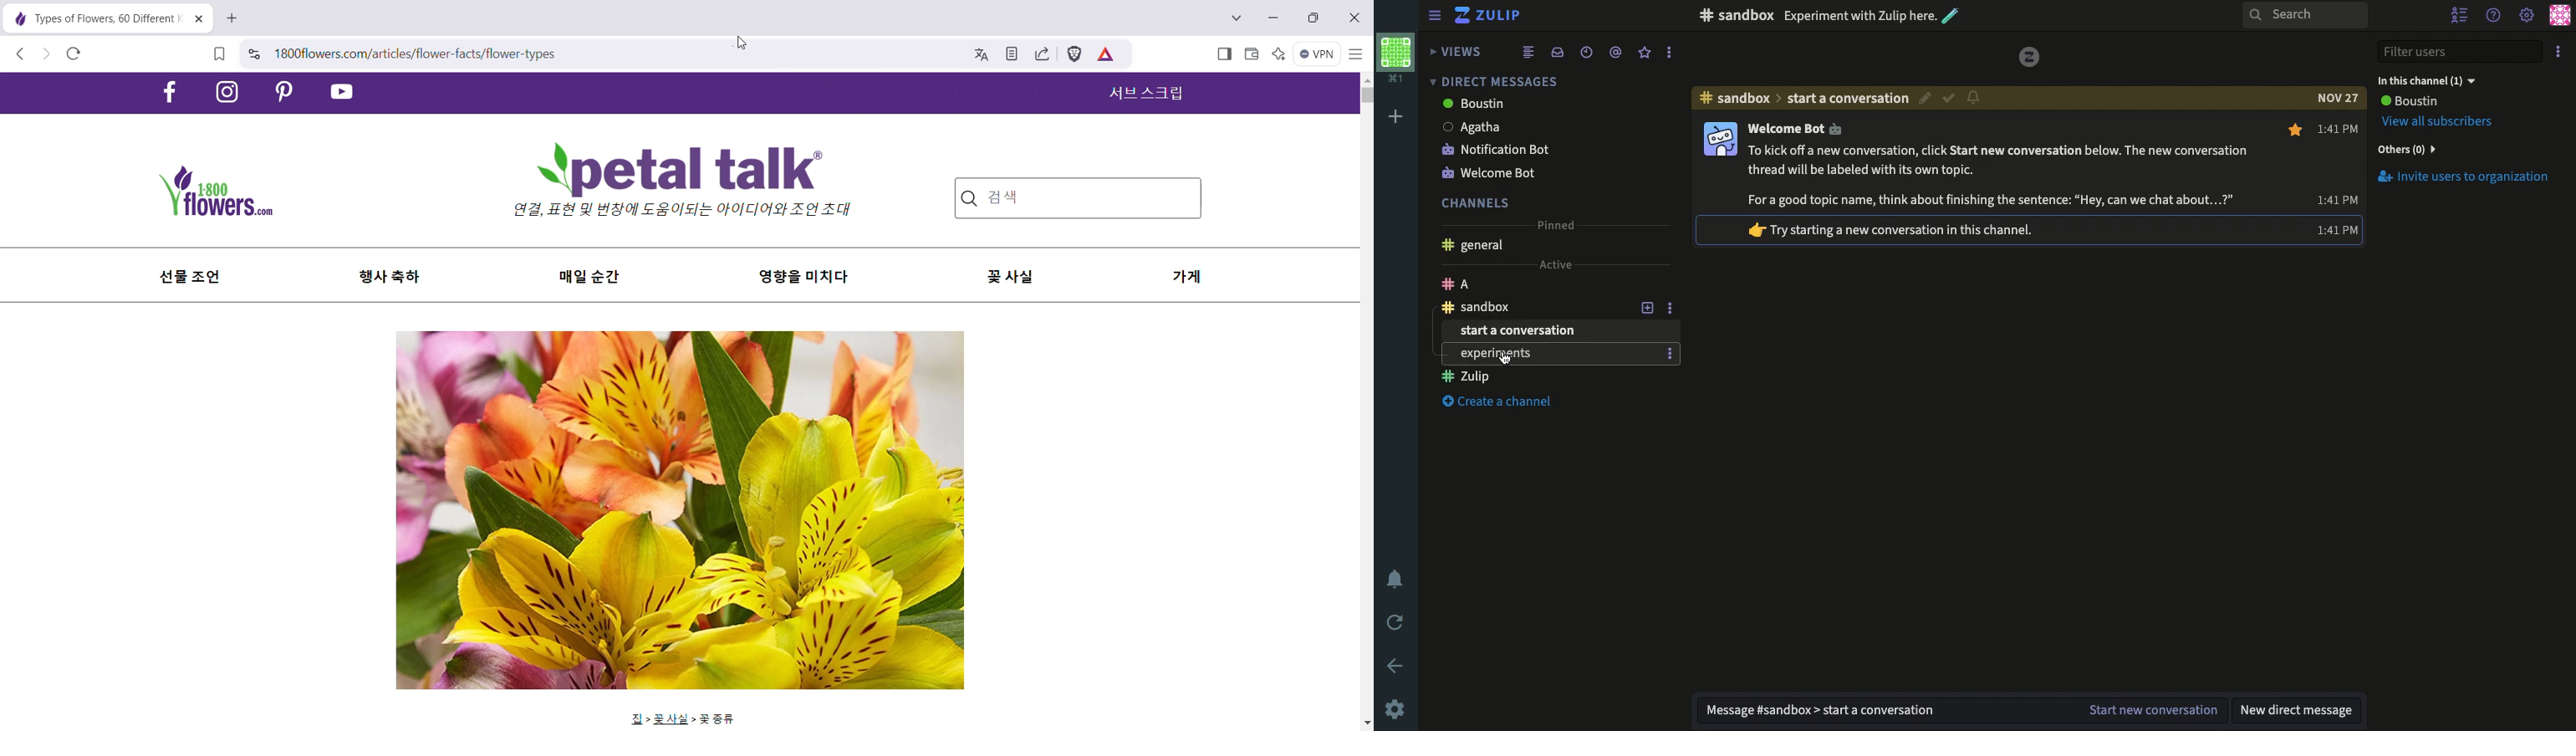 This screenshot has width=2576, height=756. Describe the element at coordinates (2462, 176) in the screenshot. I see `Invite users` at that location.